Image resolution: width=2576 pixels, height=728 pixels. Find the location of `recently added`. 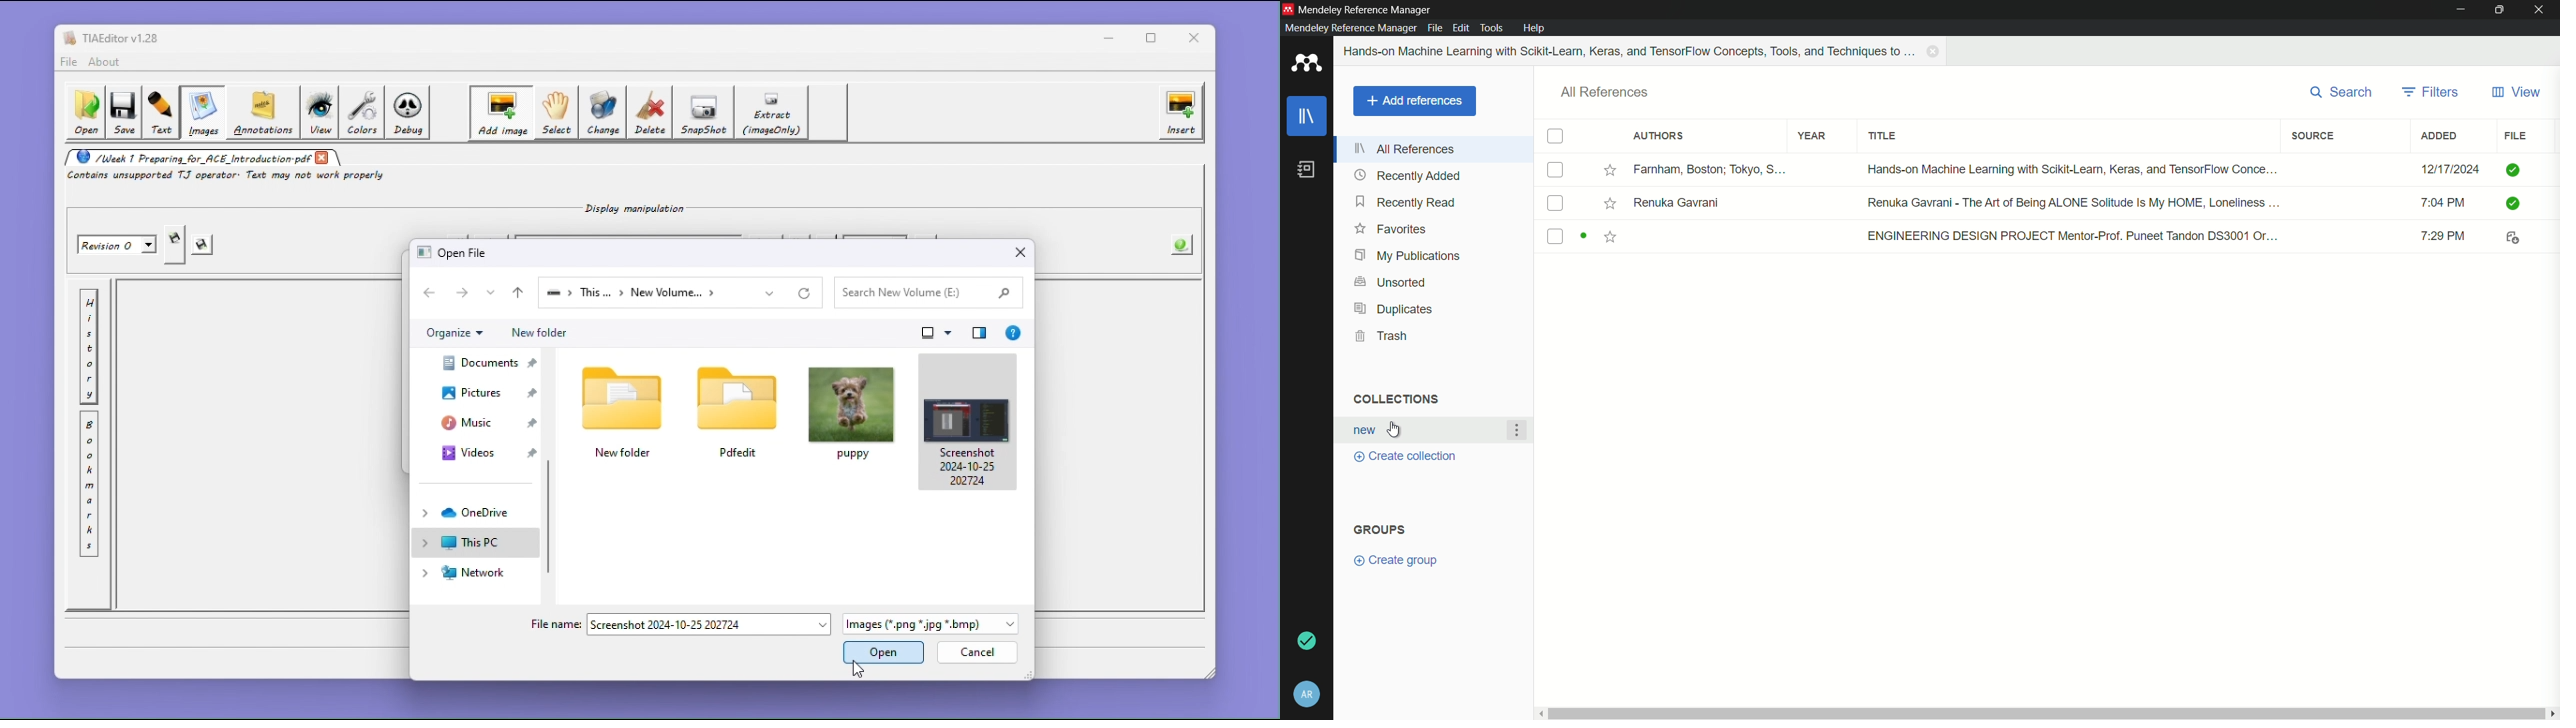

recently added is located at coordinates (1407, 175).